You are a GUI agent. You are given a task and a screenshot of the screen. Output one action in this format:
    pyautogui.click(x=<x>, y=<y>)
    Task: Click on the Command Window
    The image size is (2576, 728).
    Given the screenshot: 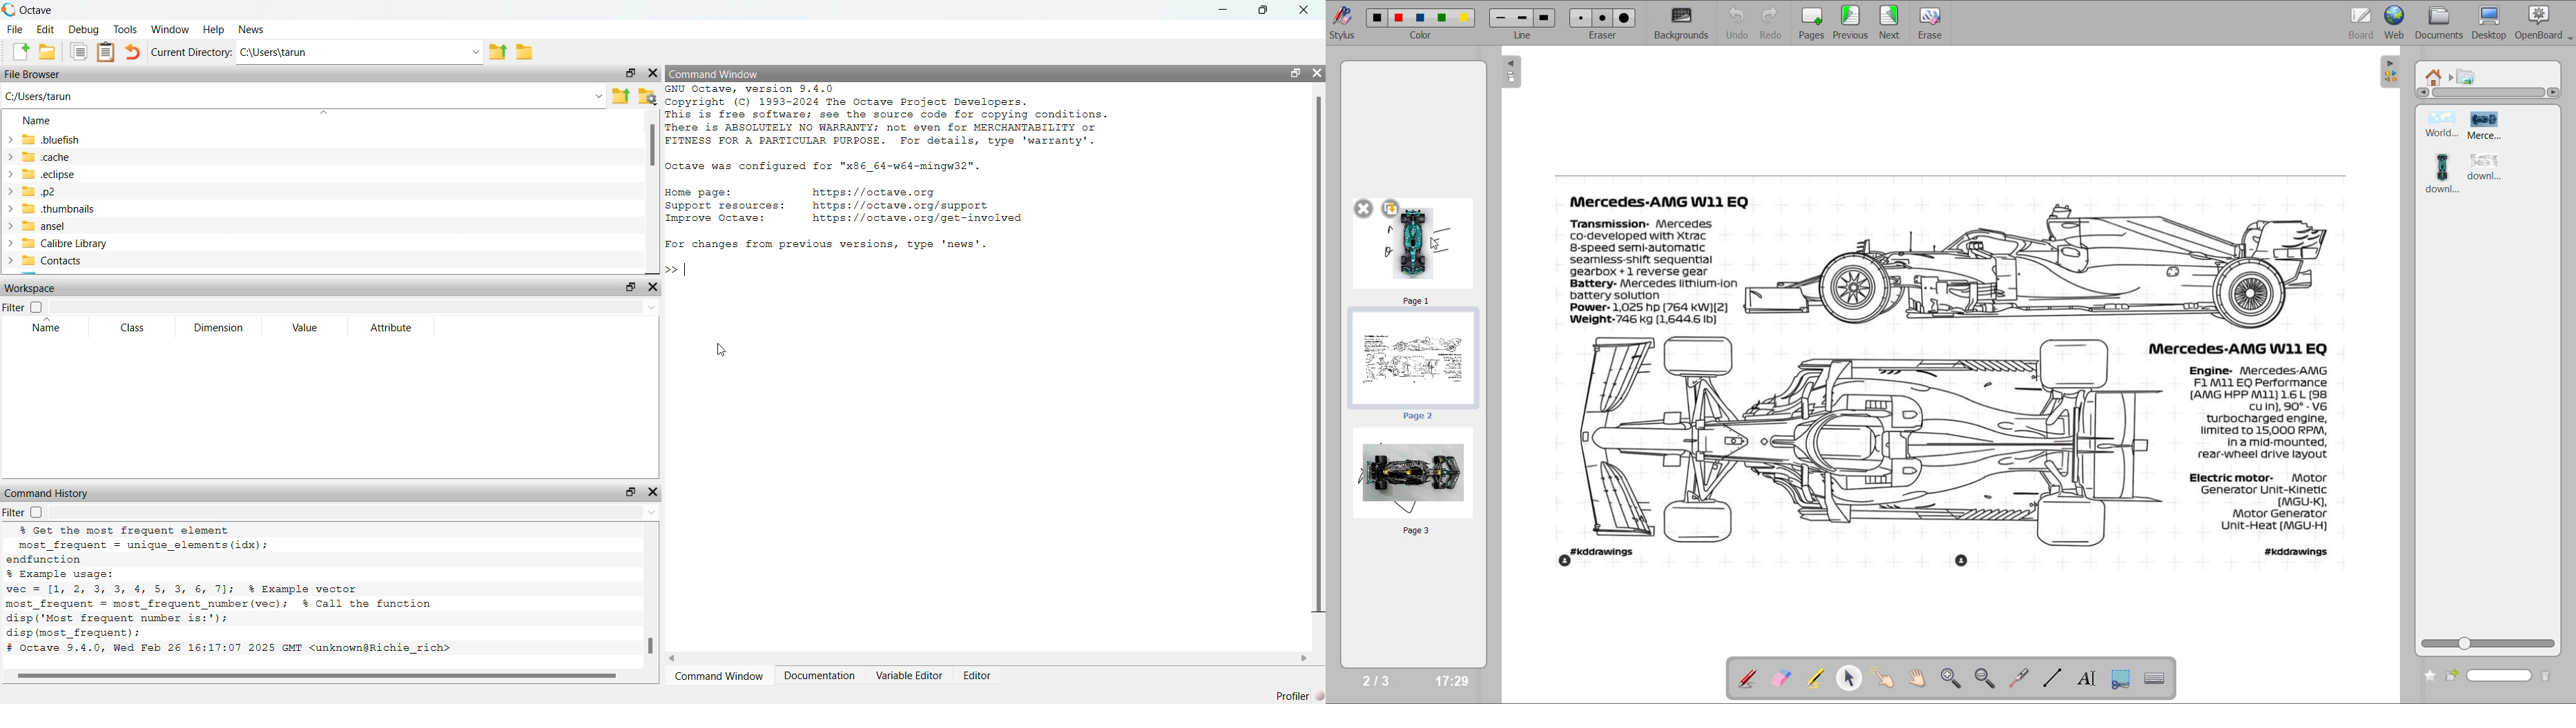 What is the action you would take?
    pyautogui.click(x=715, y=74)
    